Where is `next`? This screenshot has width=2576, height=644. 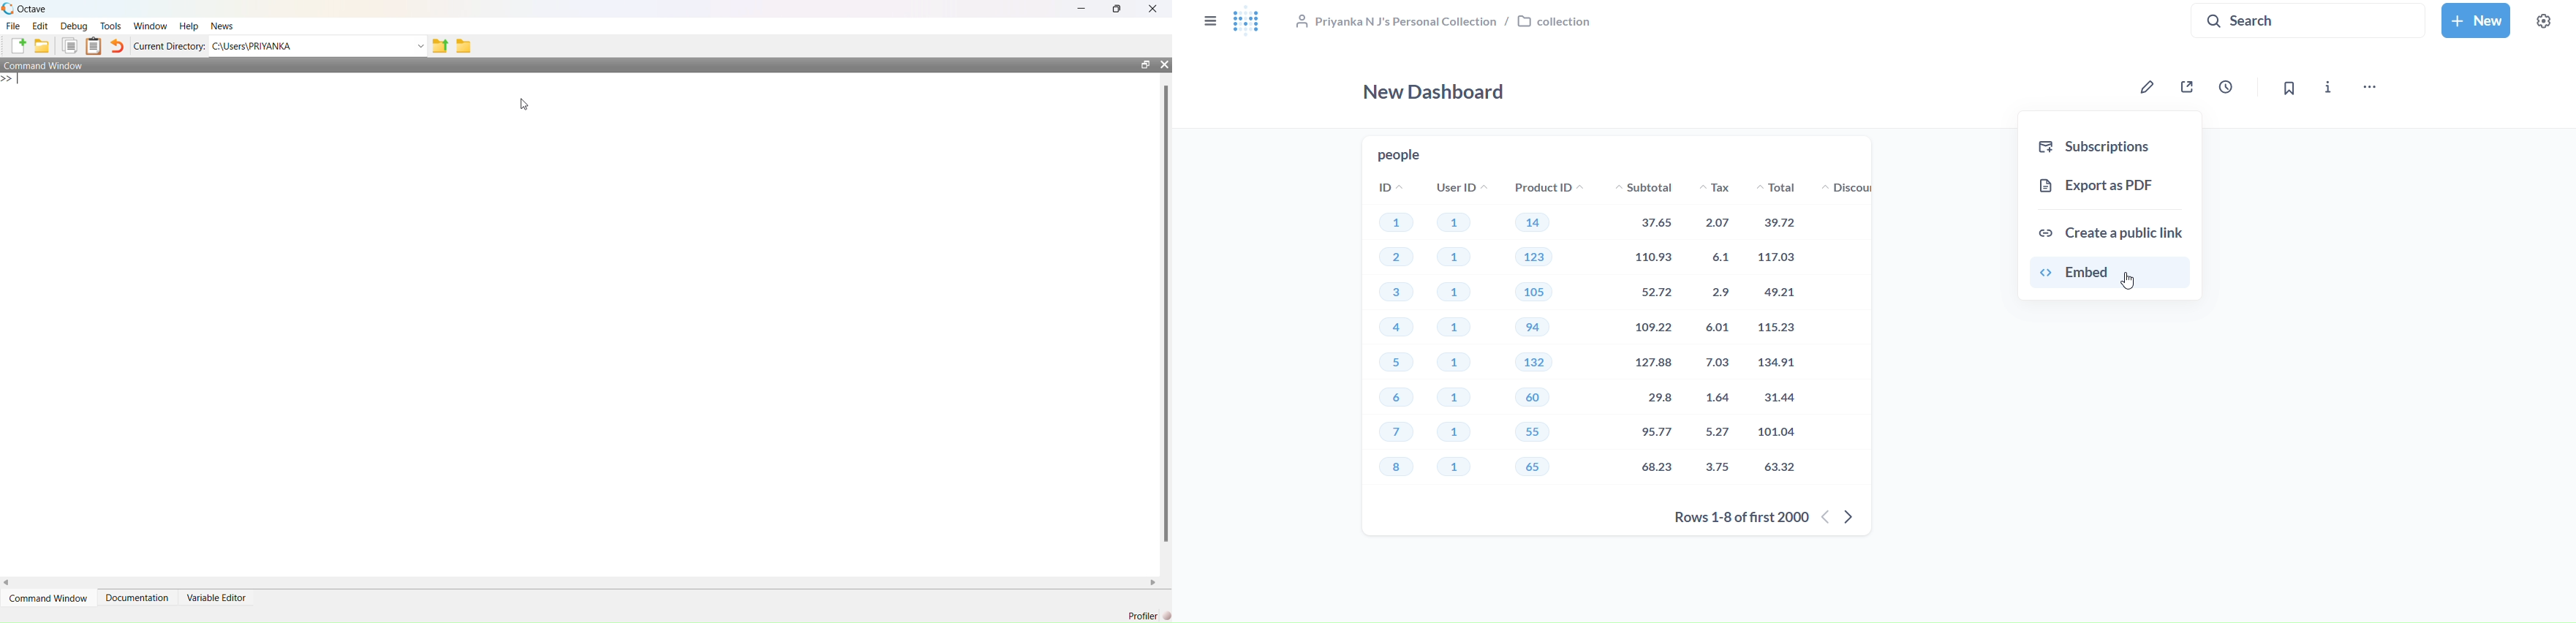
next is located at coordinates (1852, 519).